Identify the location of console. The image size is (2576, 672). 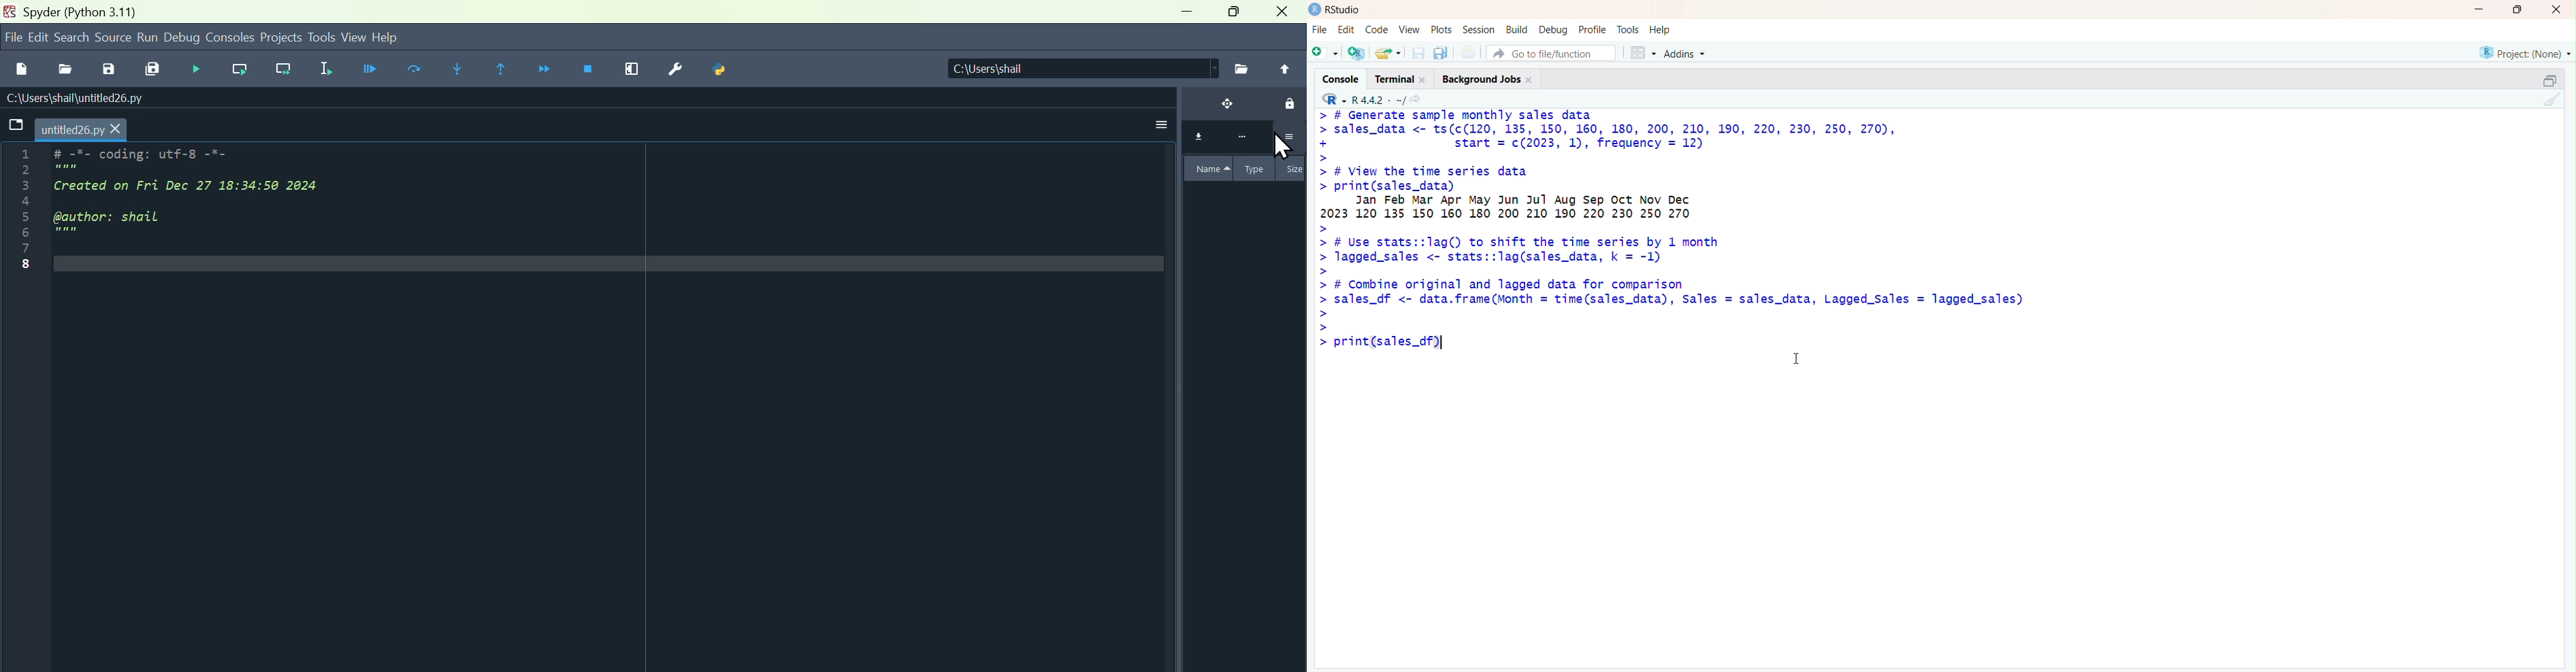
(1341, 79).